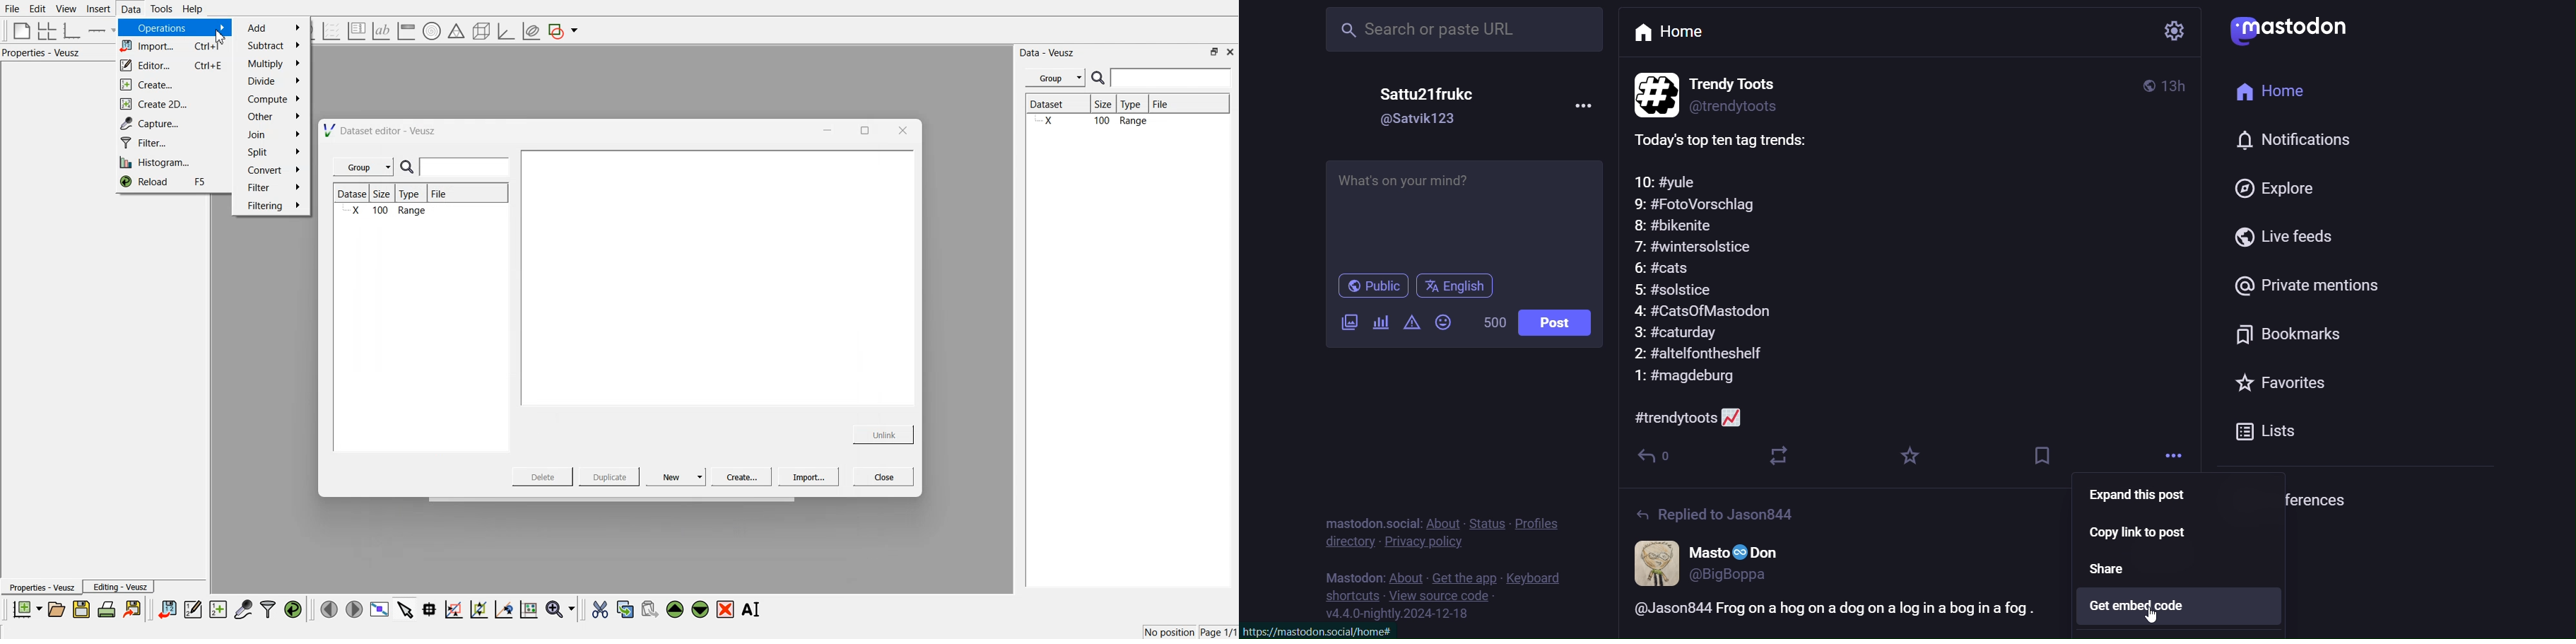 Image resolution: width=2576 pixels, height=644 pixels. I want to click on cursor, so click(222, 38).